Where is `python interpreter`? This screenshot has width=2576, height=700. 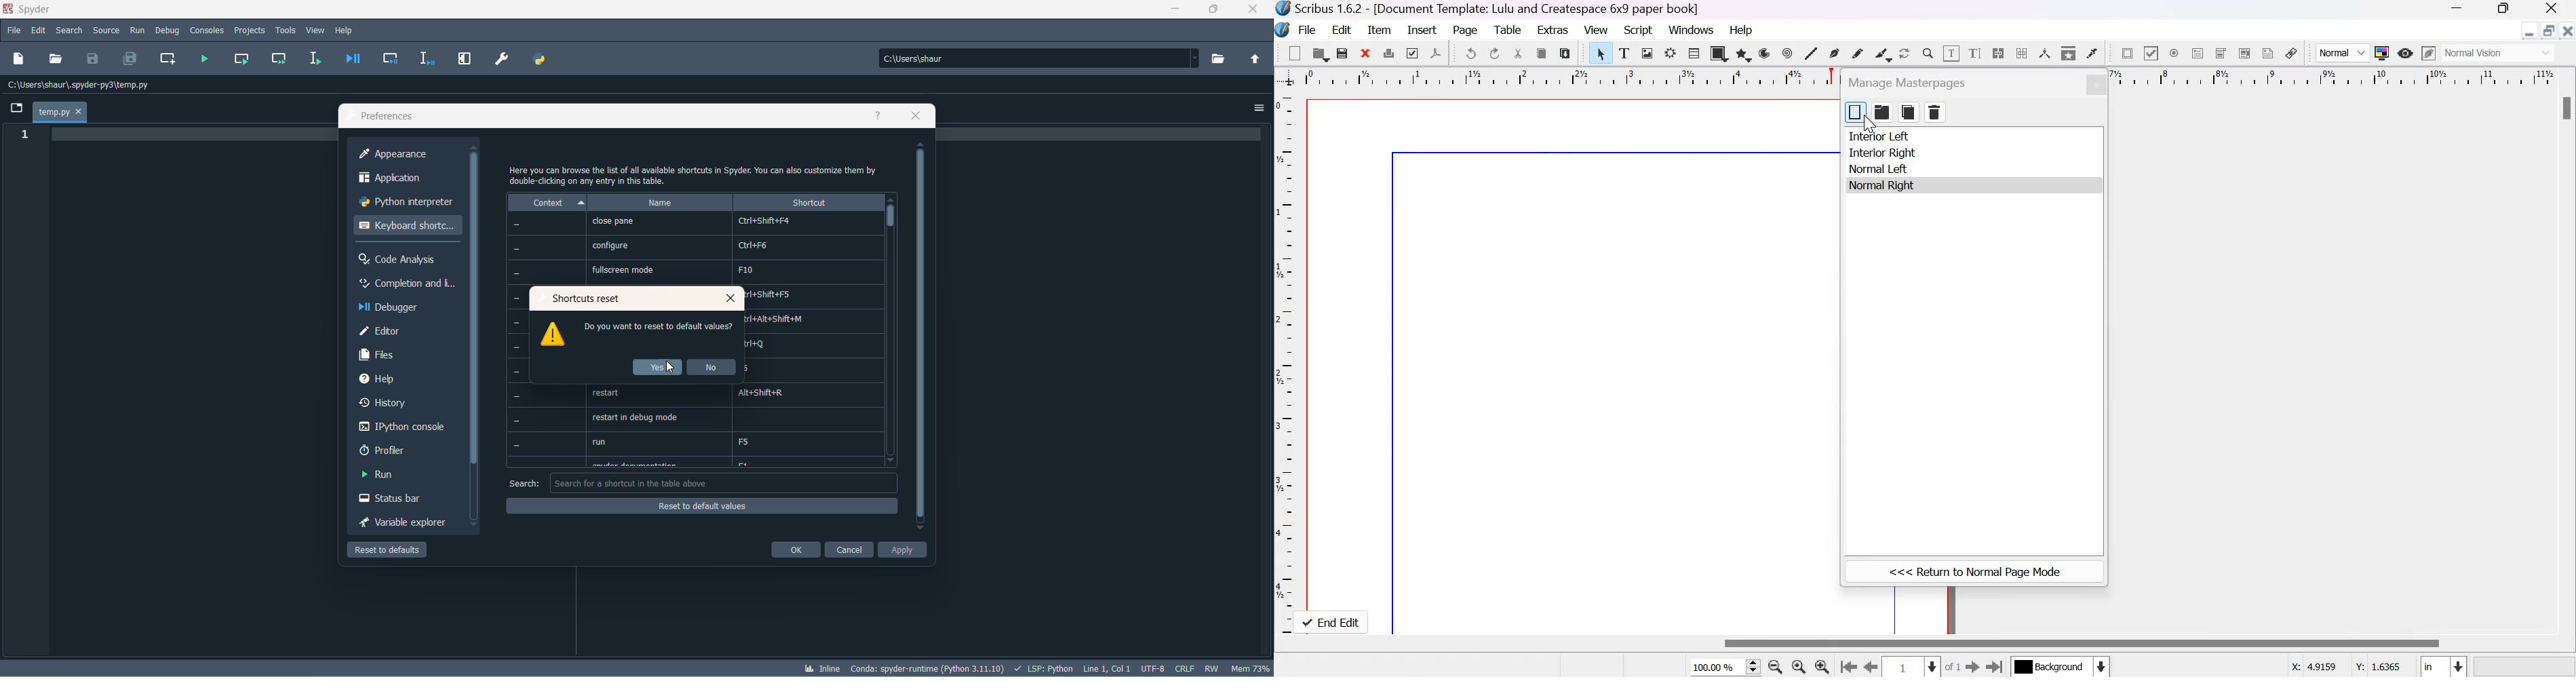
python interpreter is located at coordinates (408, 203).